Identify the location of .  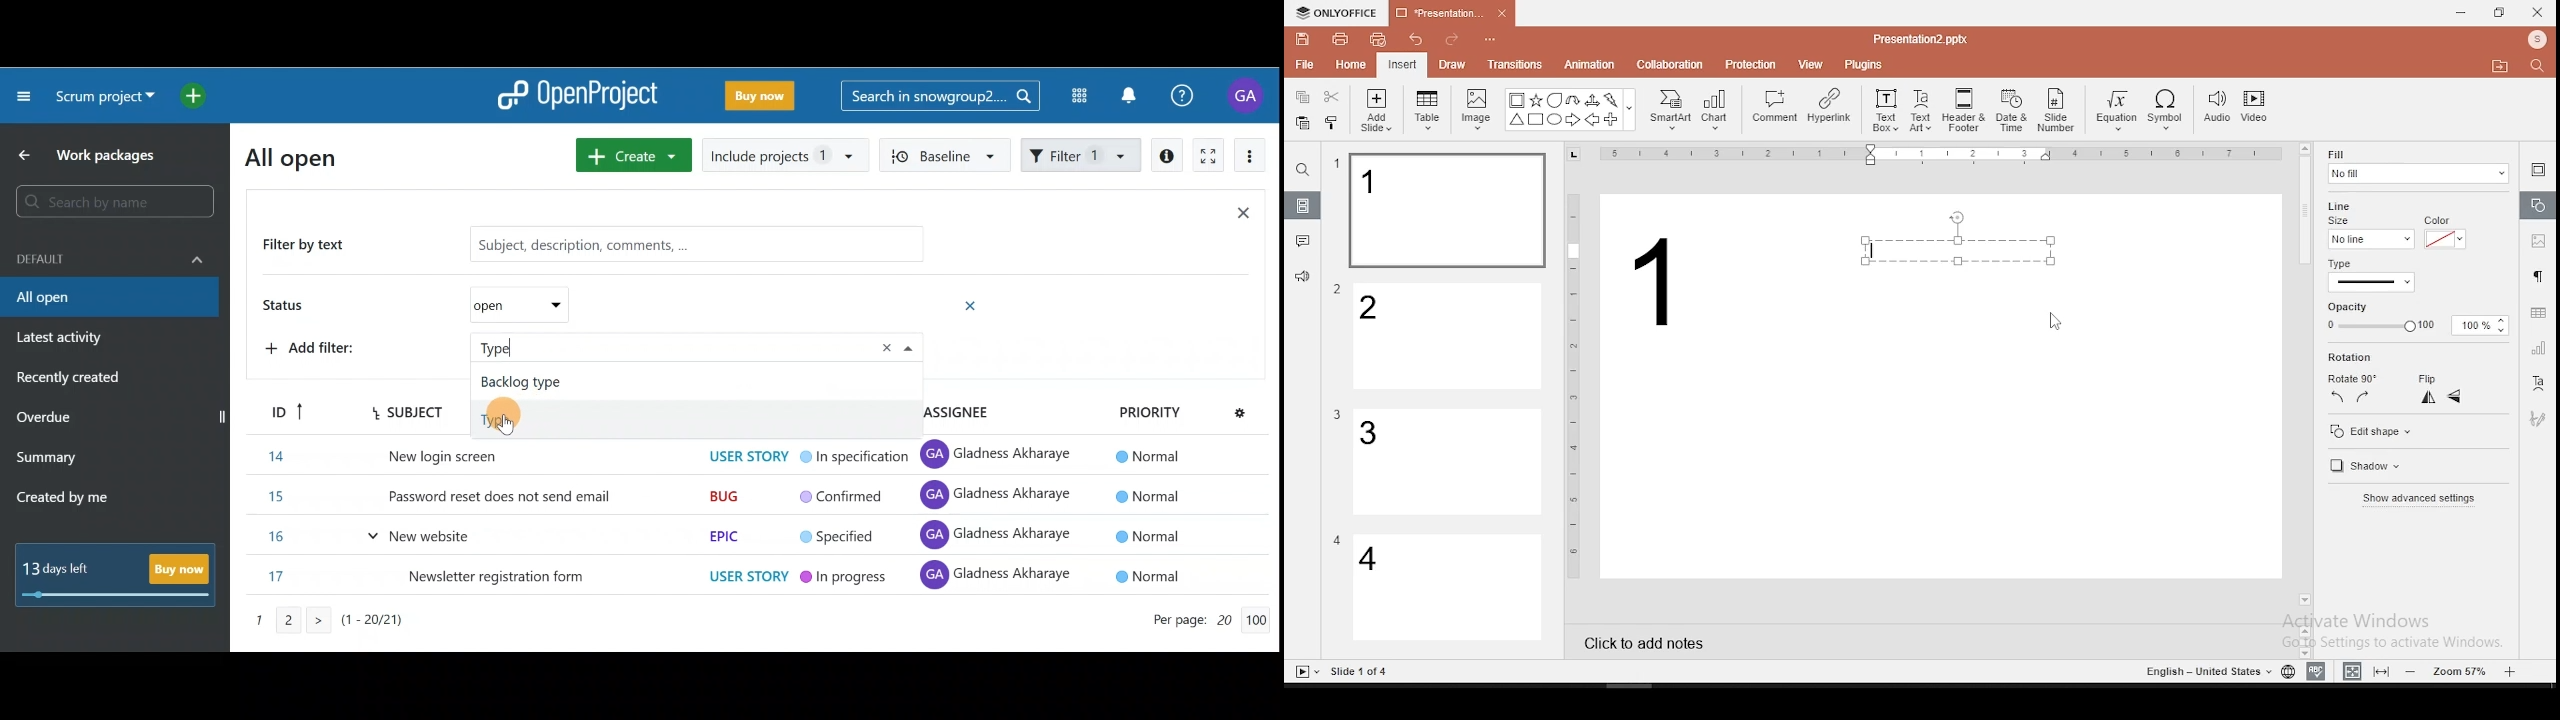
(1494, 41).